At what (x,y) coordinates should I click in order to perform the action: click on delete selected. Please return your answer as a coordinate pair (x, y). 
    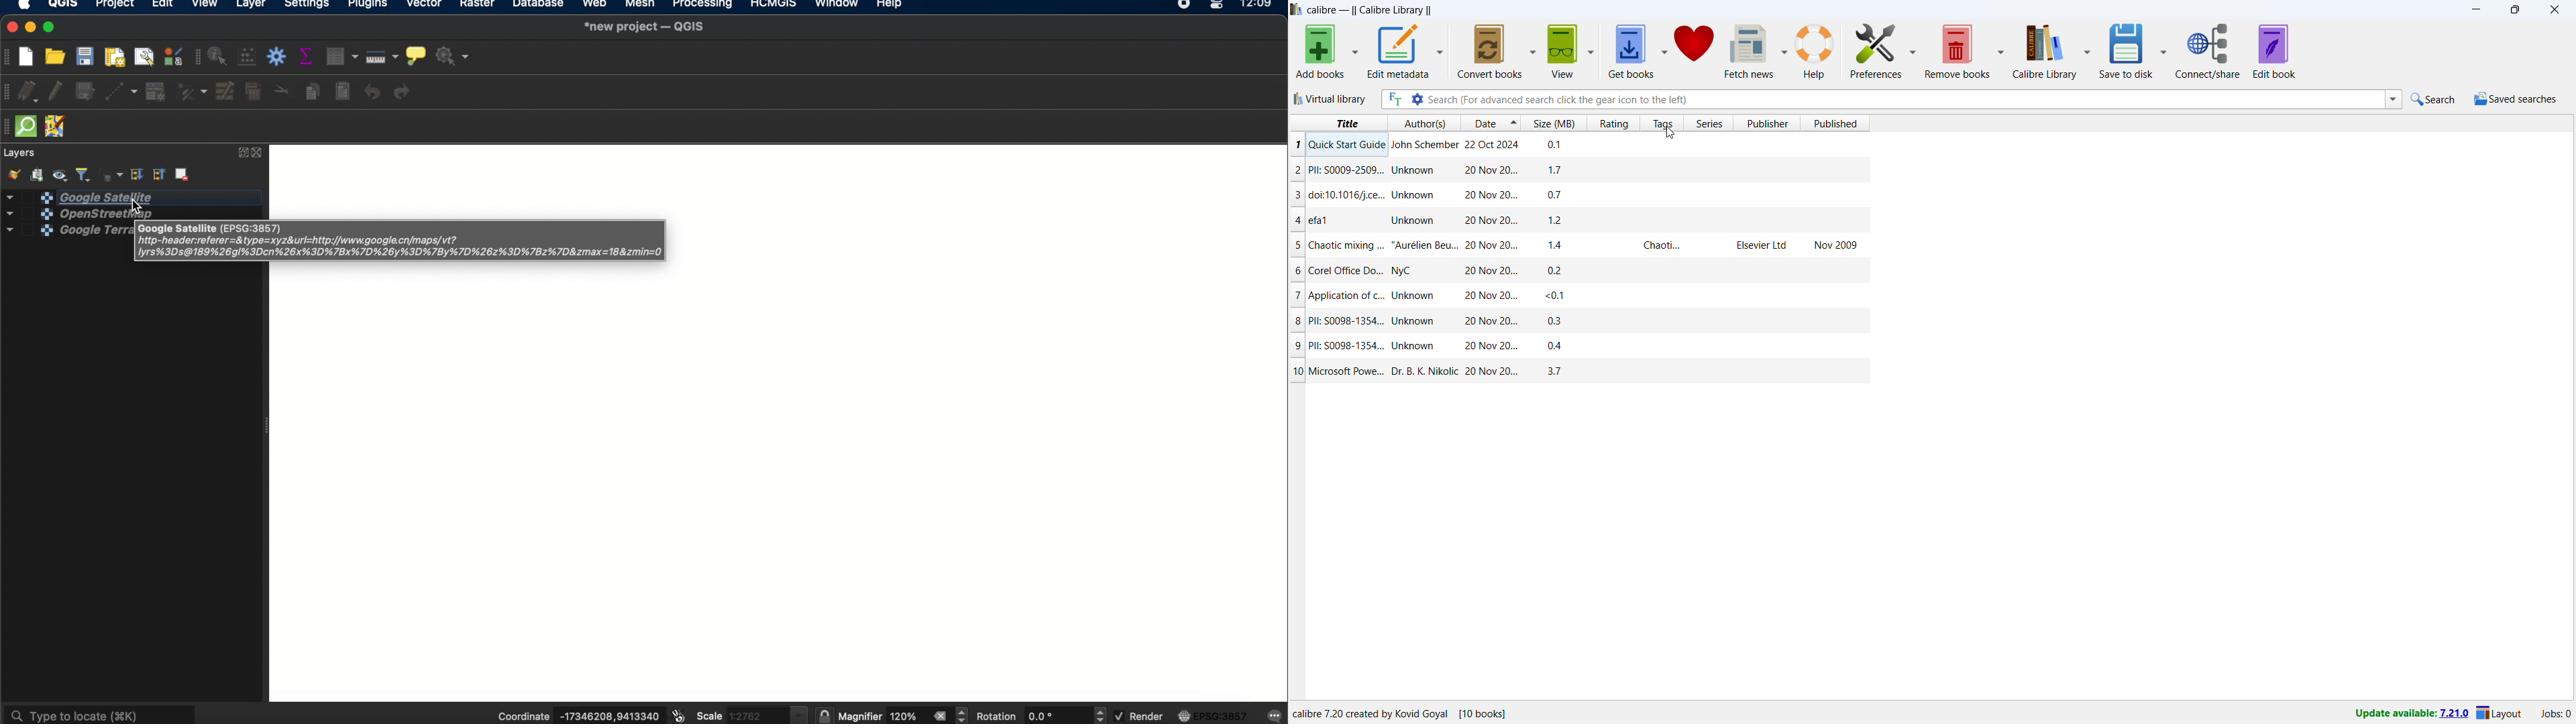
    Looking at the image, I should click on (253, 93).